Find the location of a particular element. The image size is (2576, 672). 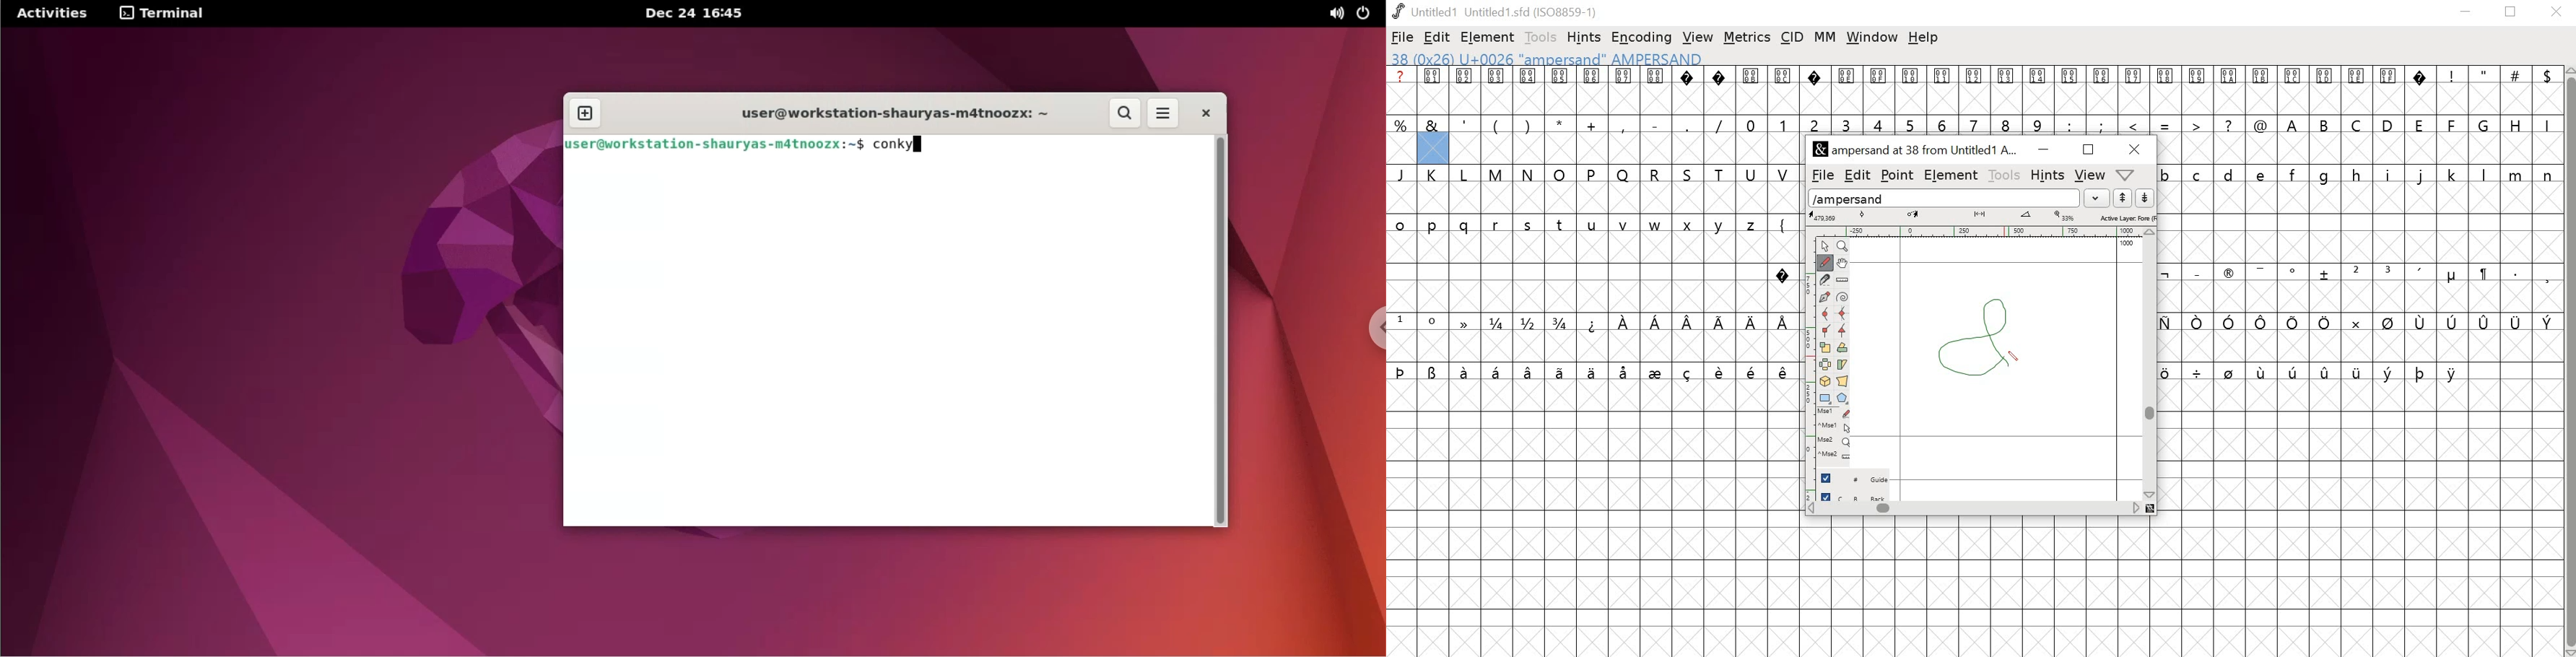

? is located at coordinates (1815, 90).